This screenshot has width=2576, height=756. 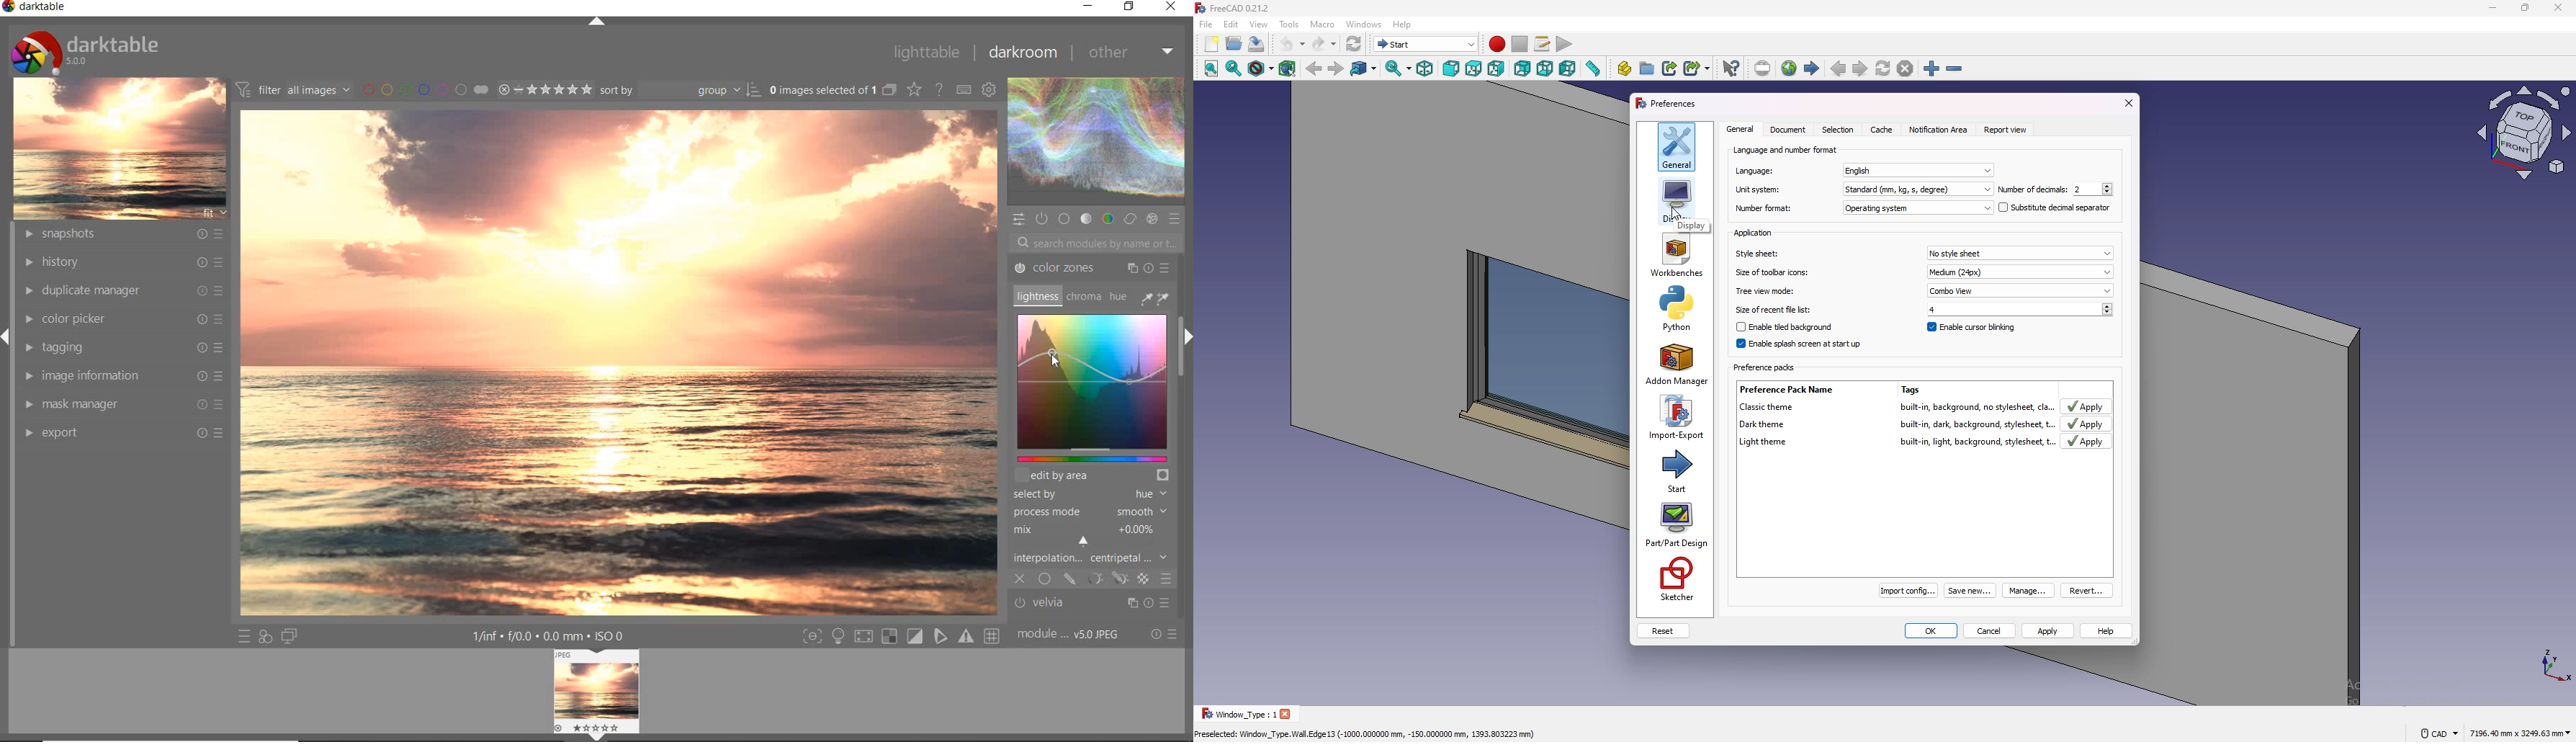 What do you see at coordinates (1129, 7) in the screenshot?
I see `restore` at bounding box center [1129, 7].